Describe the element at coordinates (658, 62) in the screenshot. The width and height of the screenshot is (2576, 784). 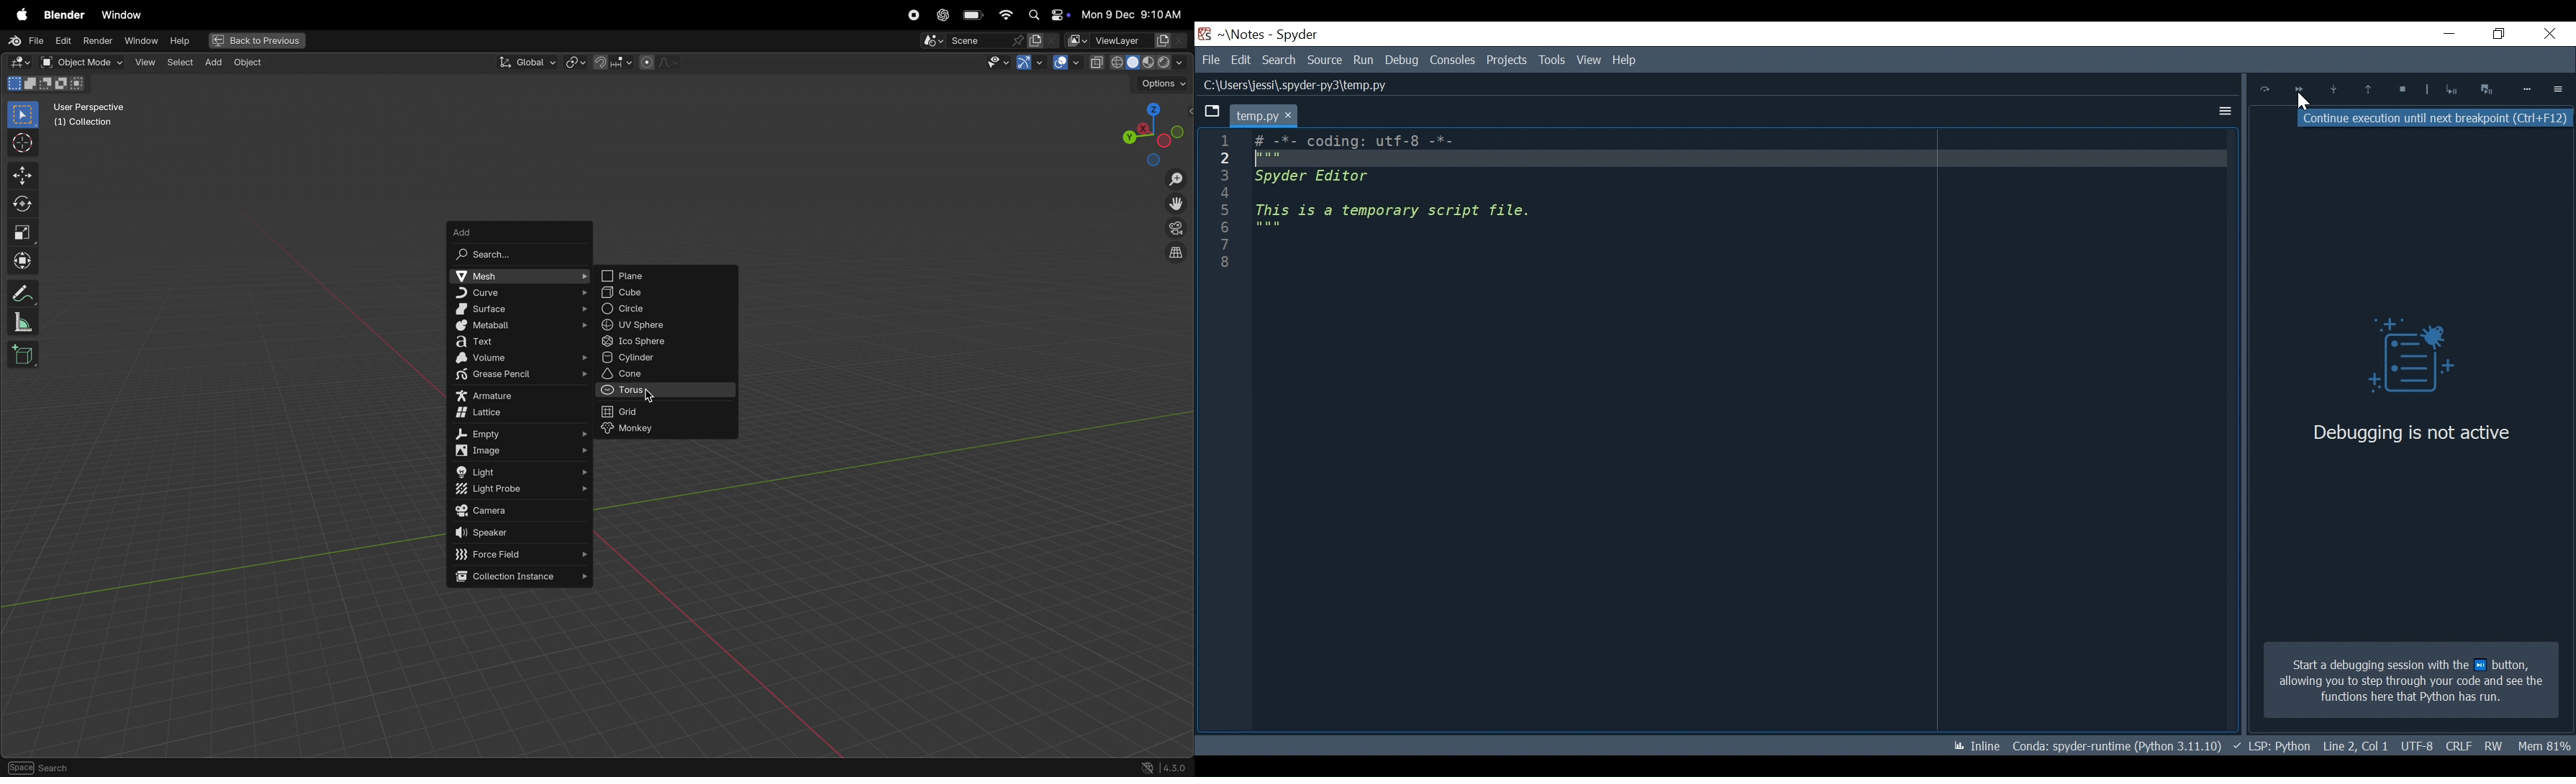
I see `proportional fall off` at that location.